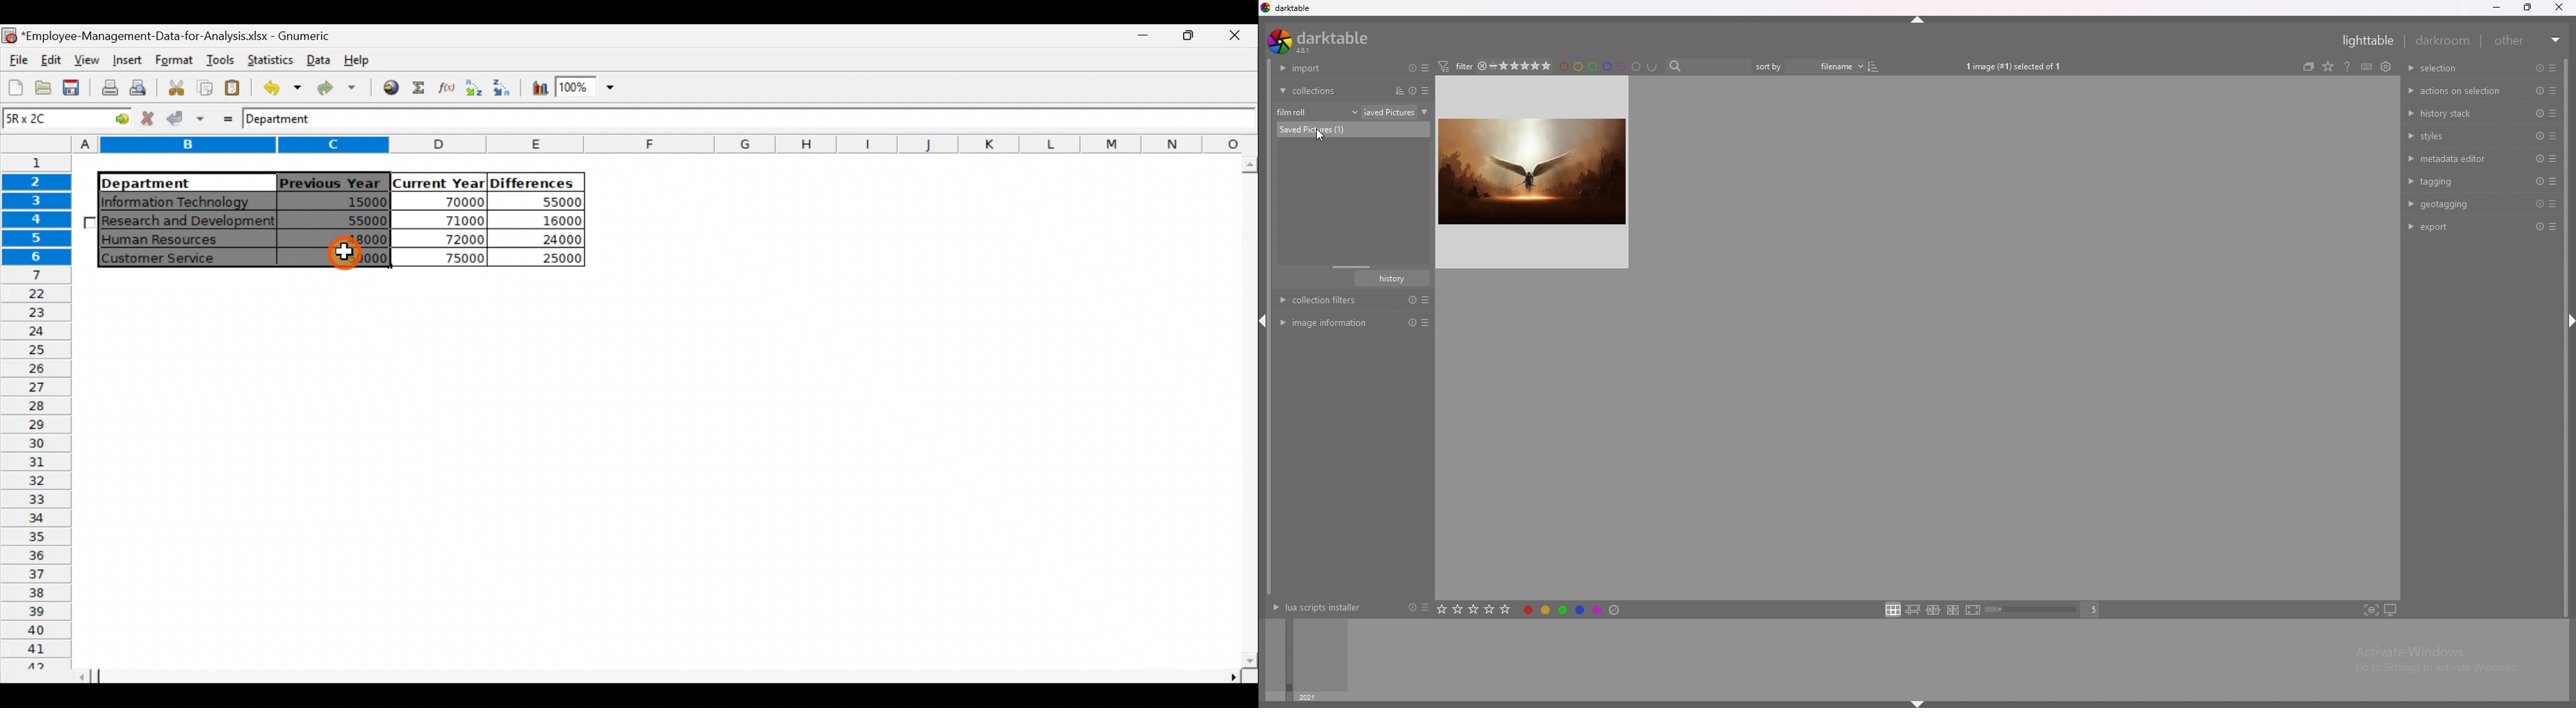  What do you see at coordinates (141, 87) in the screenshot?
I see `Print preview` at bounding box center [141, 87].